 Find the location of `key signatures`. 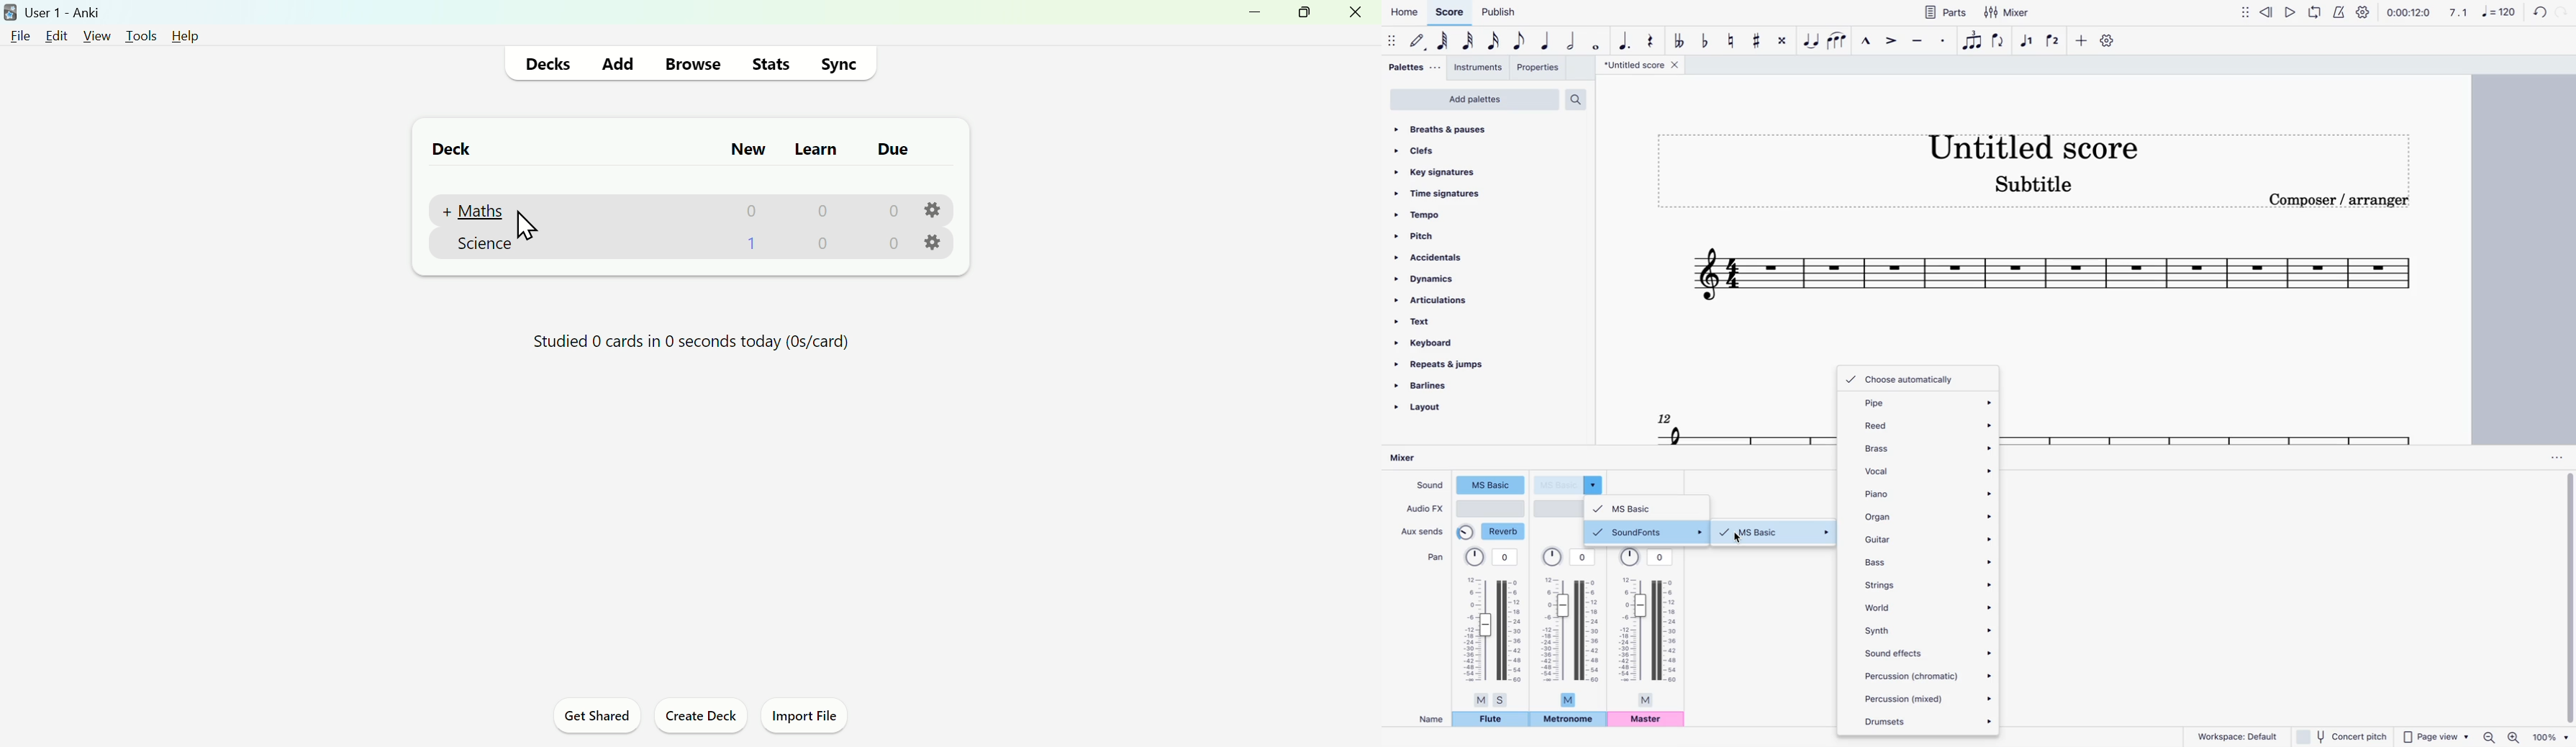

key signatures is located at coordinates (1475, 169).